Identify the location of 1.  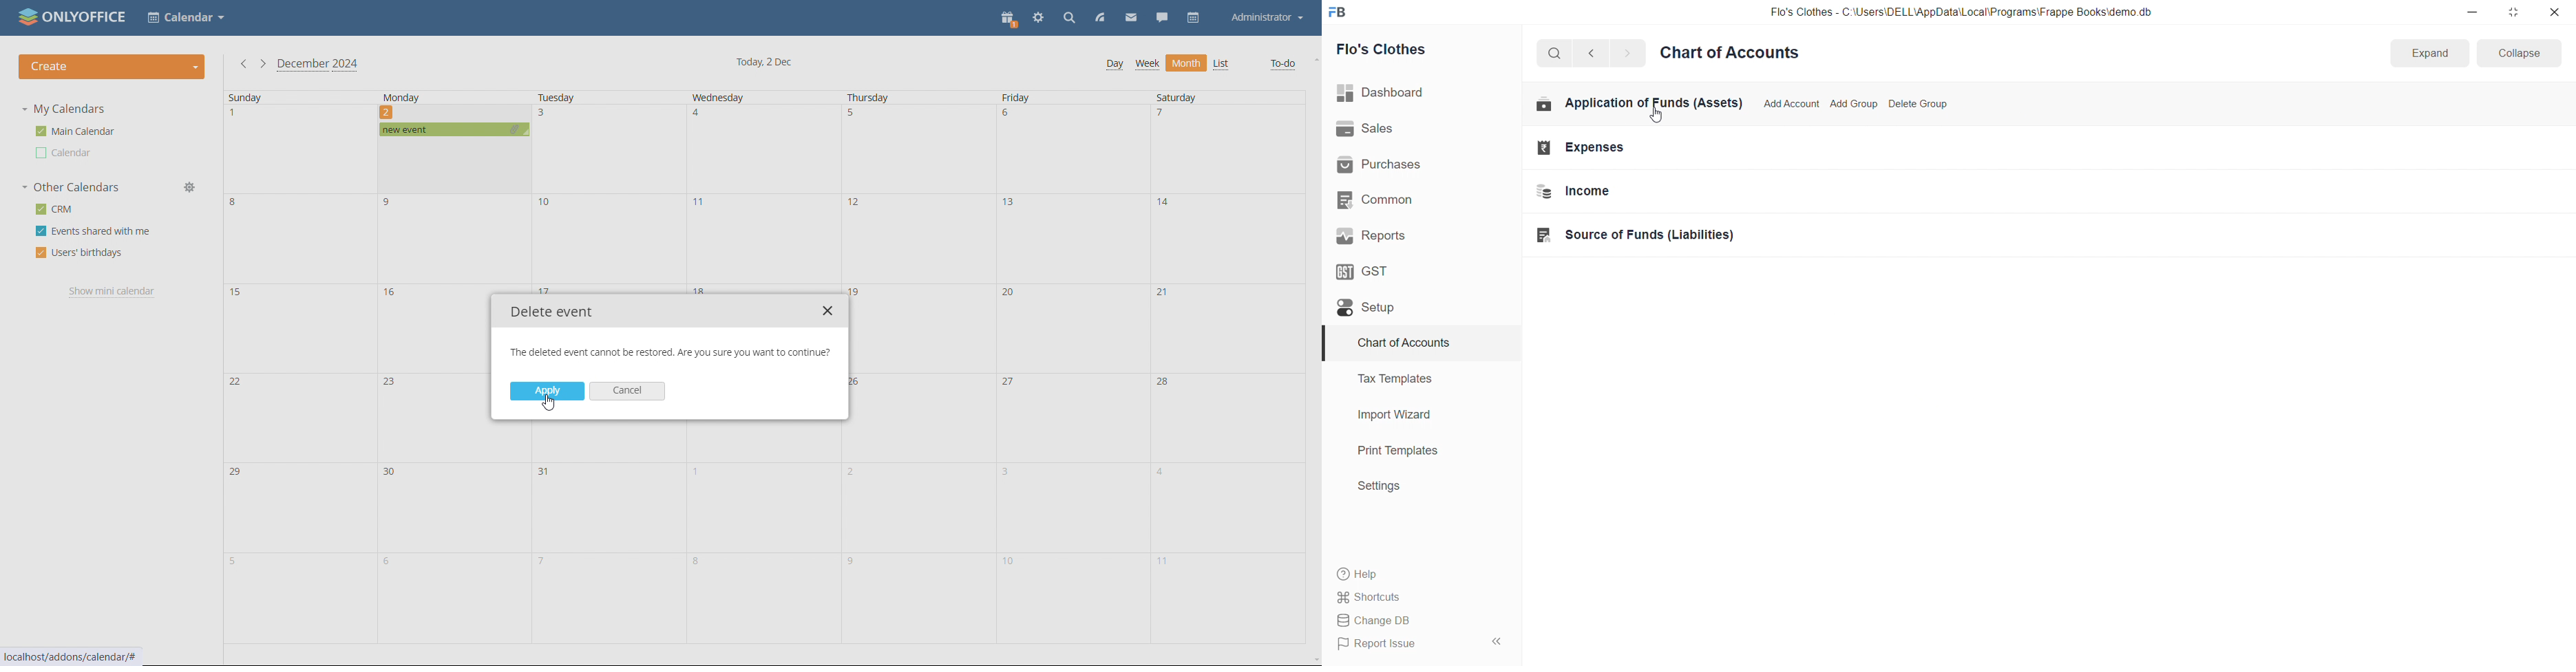
(236, 118).